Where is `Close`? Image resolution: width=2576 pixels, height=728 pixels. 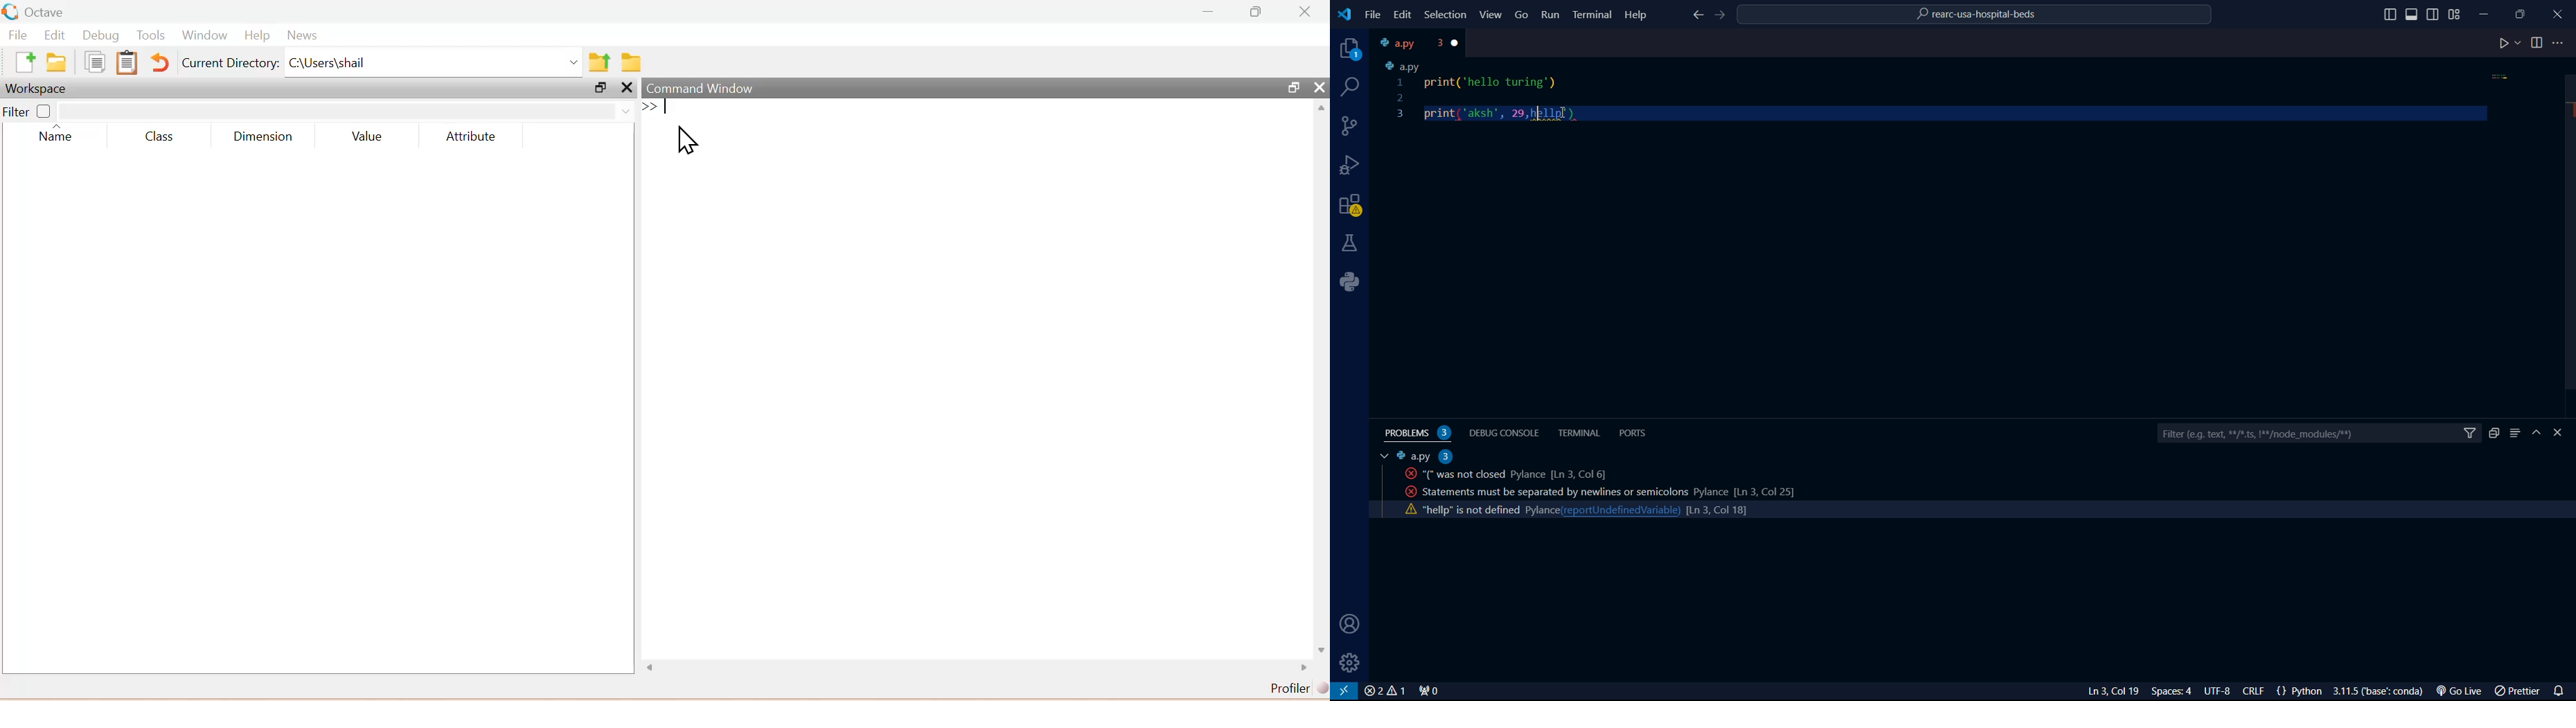
Close is located at coordinates (1304, 12).